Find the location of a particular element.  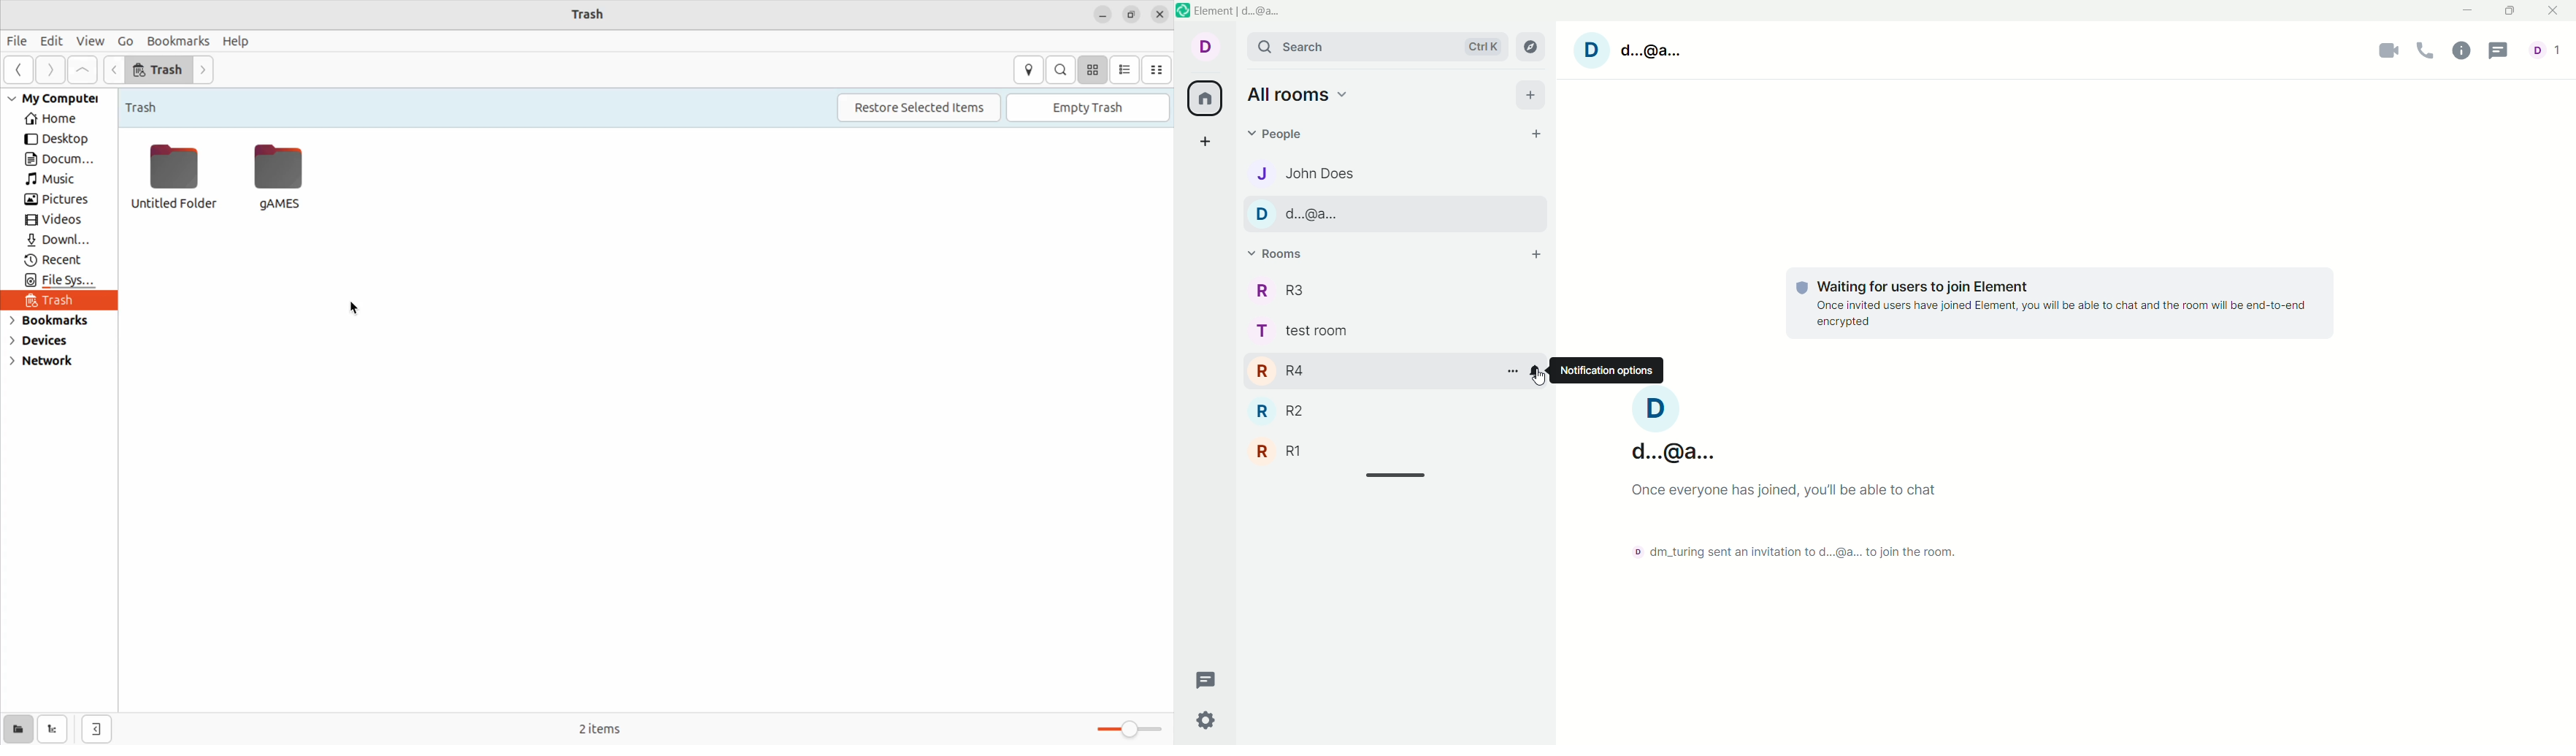

room info is located at coordinates (2464, 50).